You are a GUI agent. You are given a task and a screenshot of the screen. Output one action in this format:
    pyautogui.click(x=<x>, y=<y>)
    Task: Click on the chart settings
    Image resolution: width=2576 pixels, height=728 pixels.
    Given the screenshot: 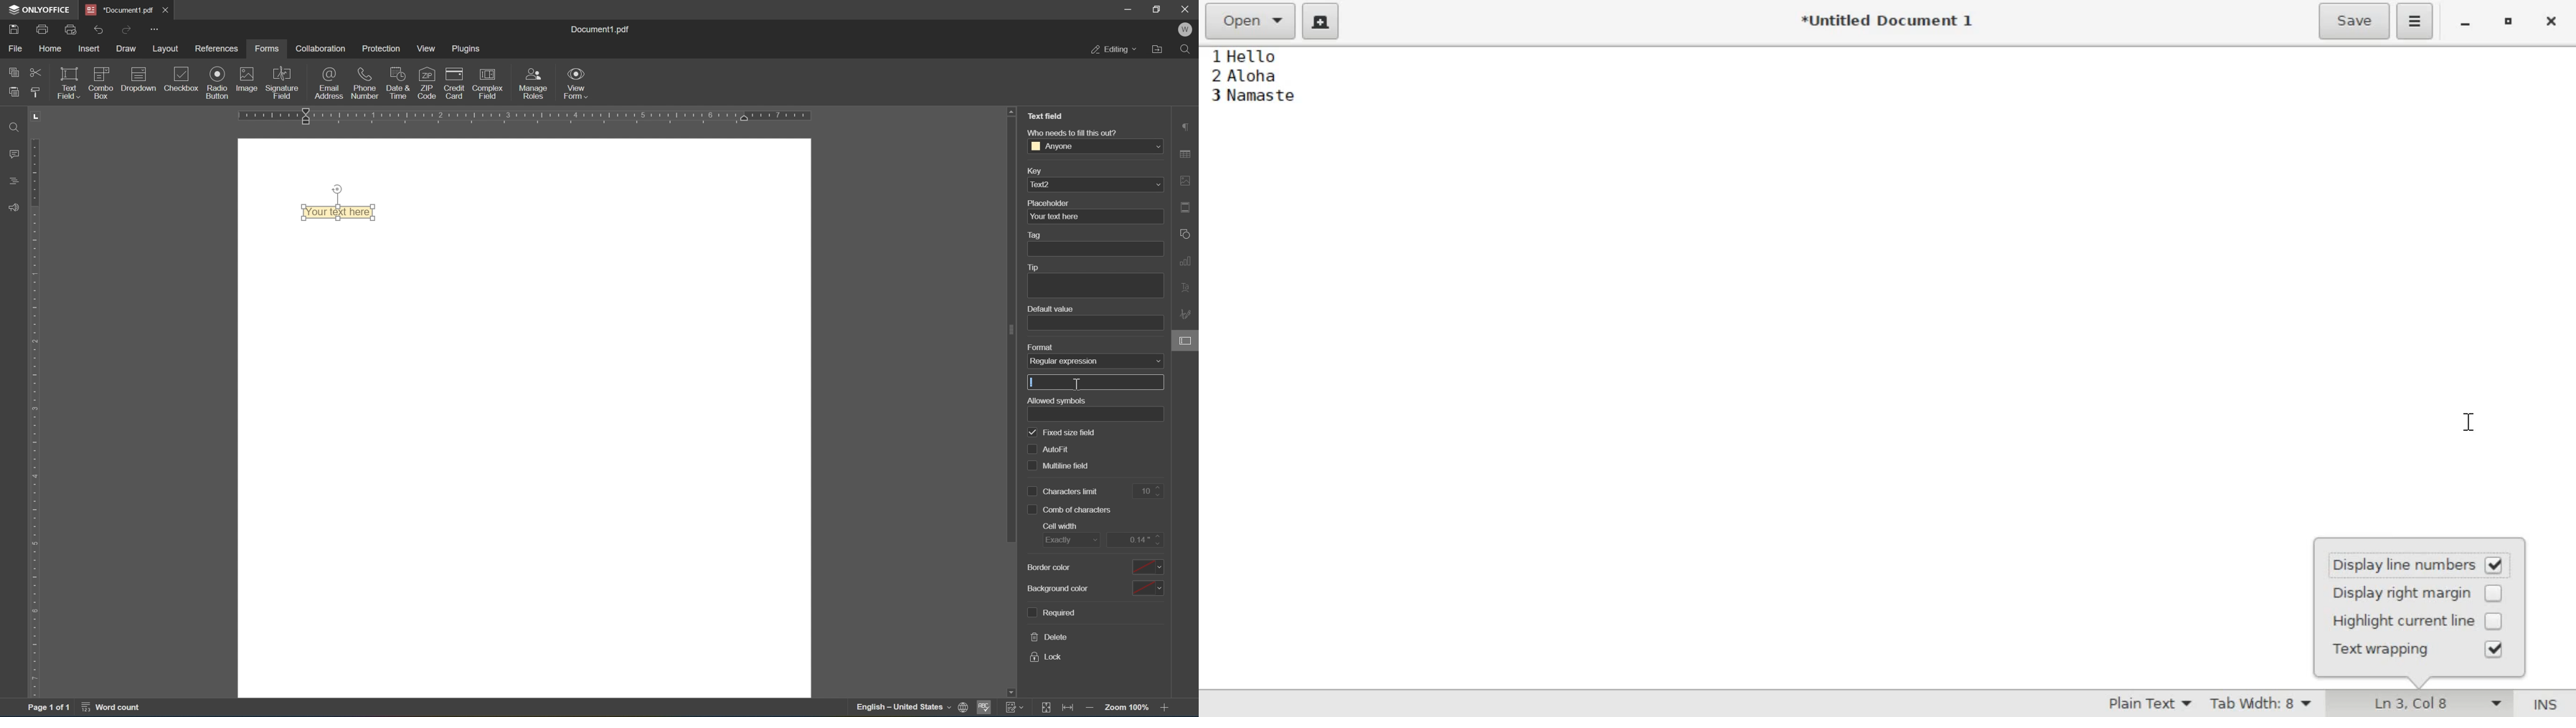 What is the action you would take?
    pyautogui.click(x=1186, y=262)
    